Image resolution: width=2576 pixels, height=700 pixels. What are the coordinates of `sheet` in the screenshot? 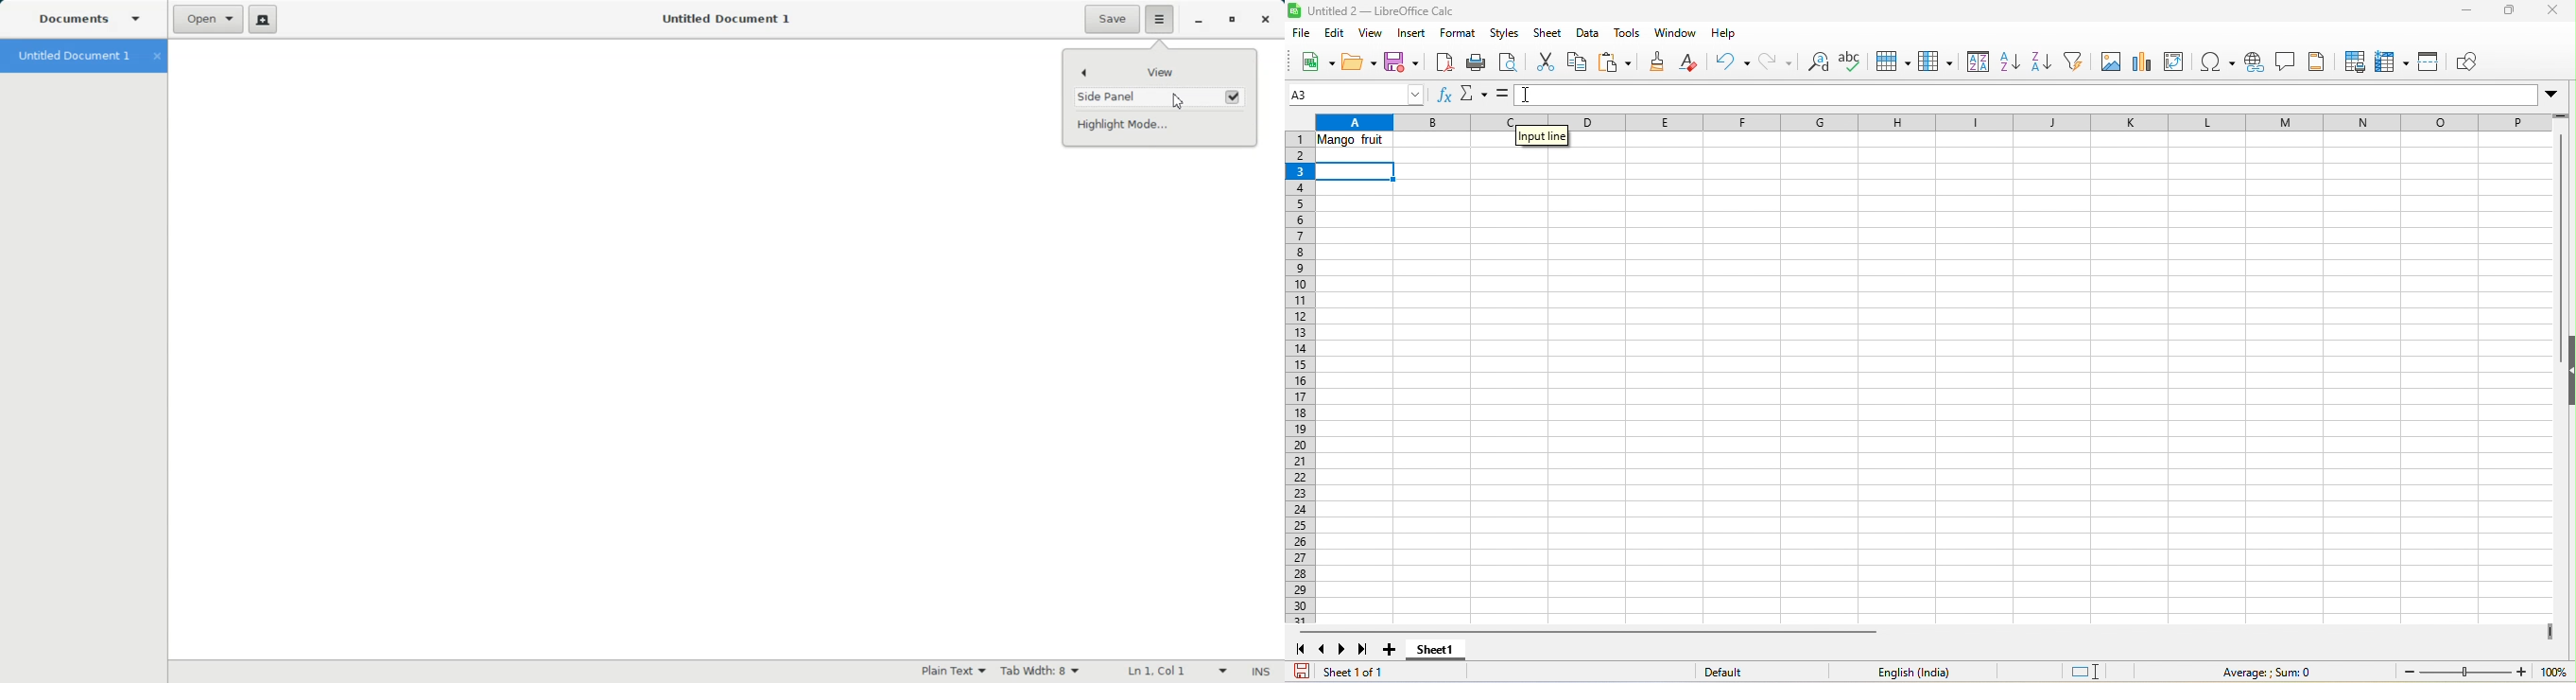 It's located at (1549, 33).